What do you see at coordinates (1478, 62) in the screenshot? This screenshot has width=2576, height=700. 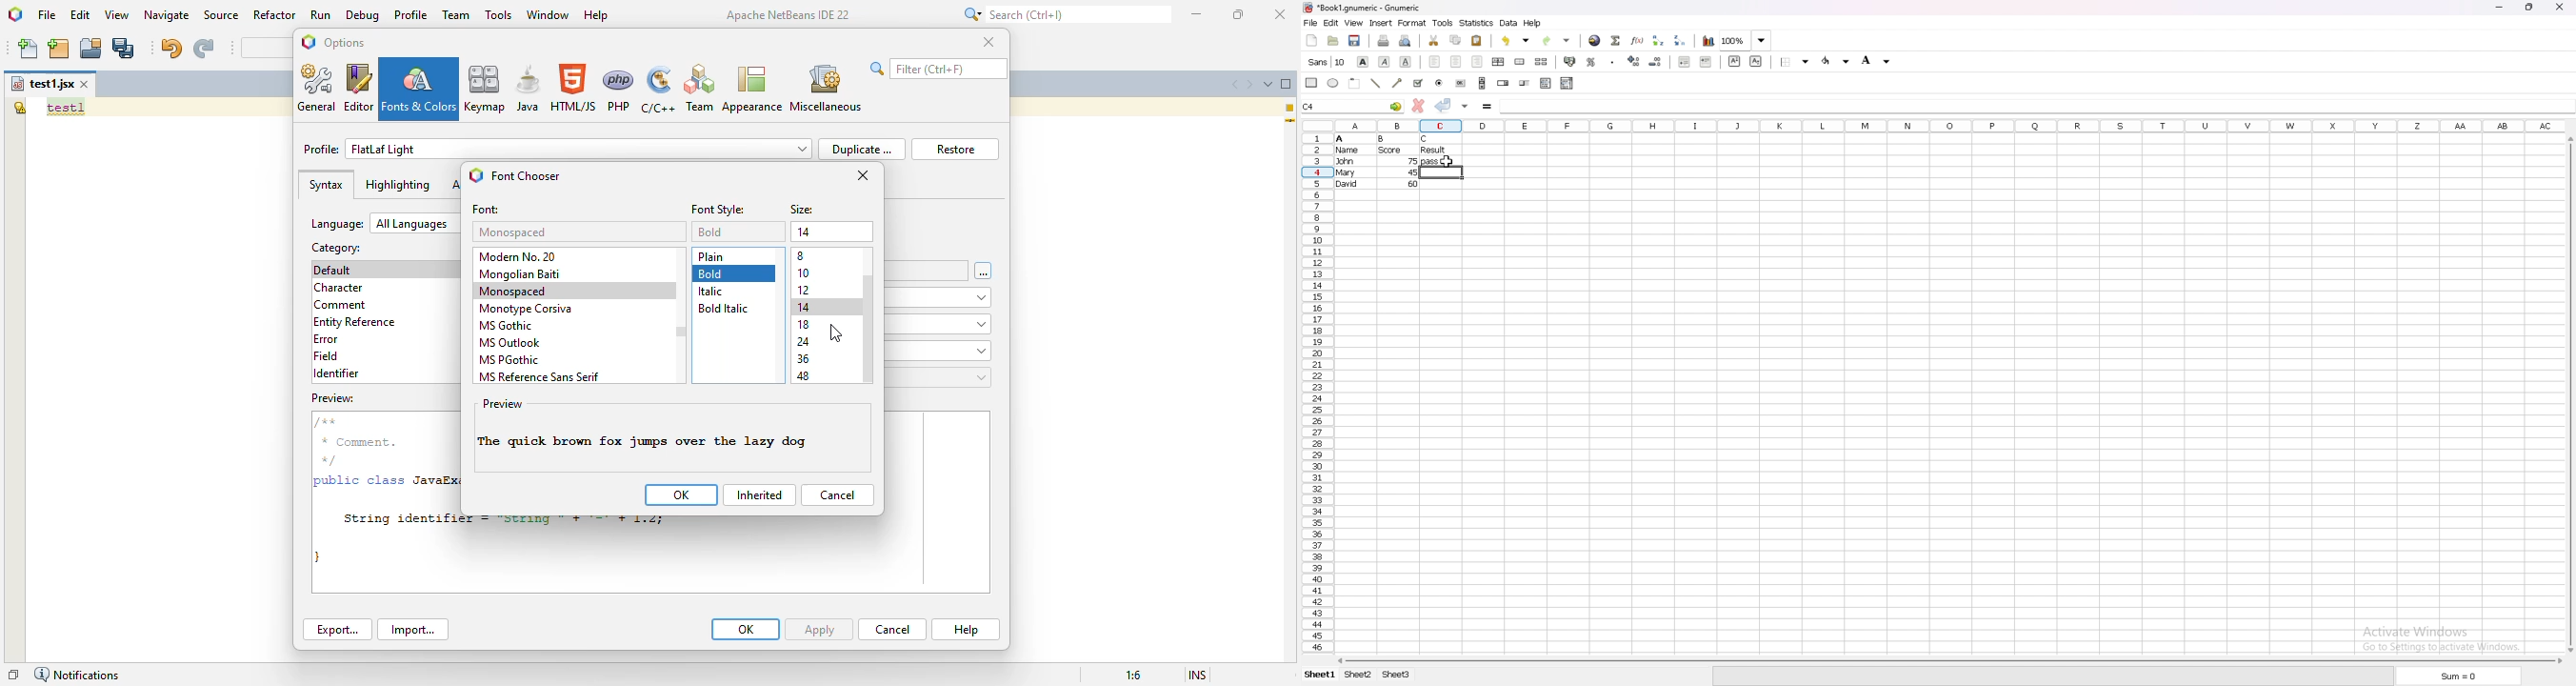 I see `align right` at bounding box center [1478, 62].